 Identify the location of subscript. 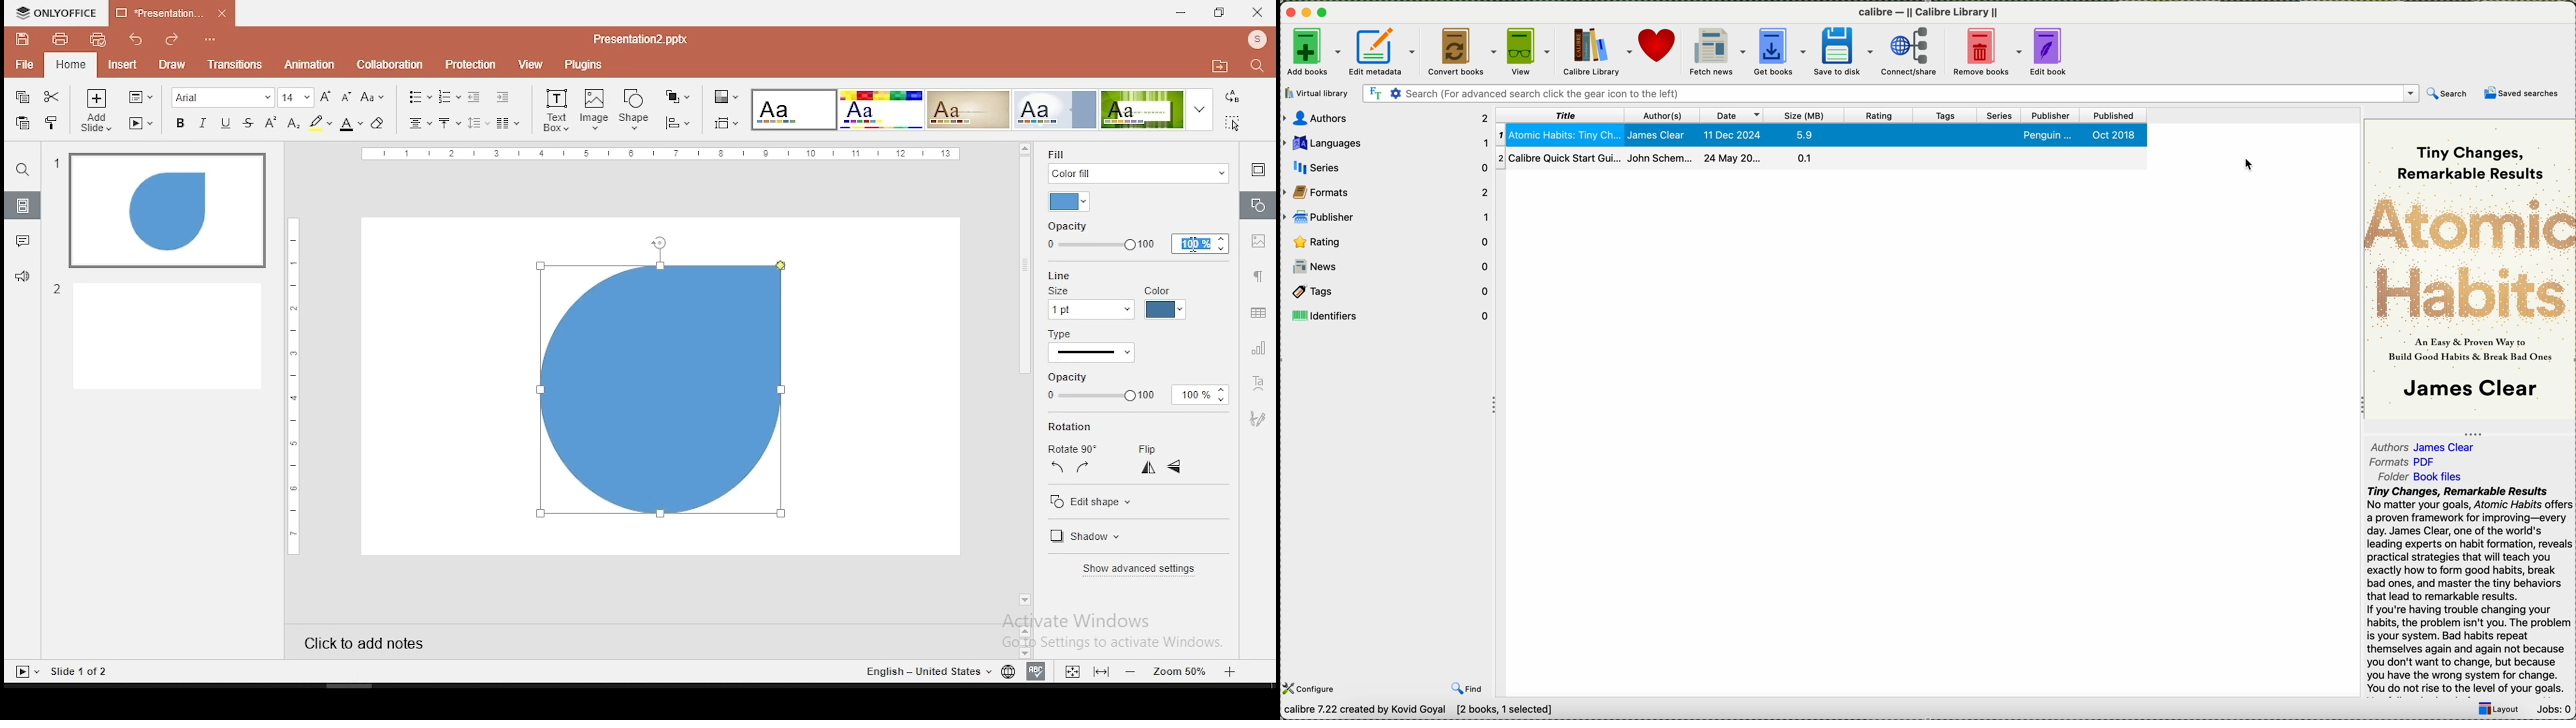
(294, 123).